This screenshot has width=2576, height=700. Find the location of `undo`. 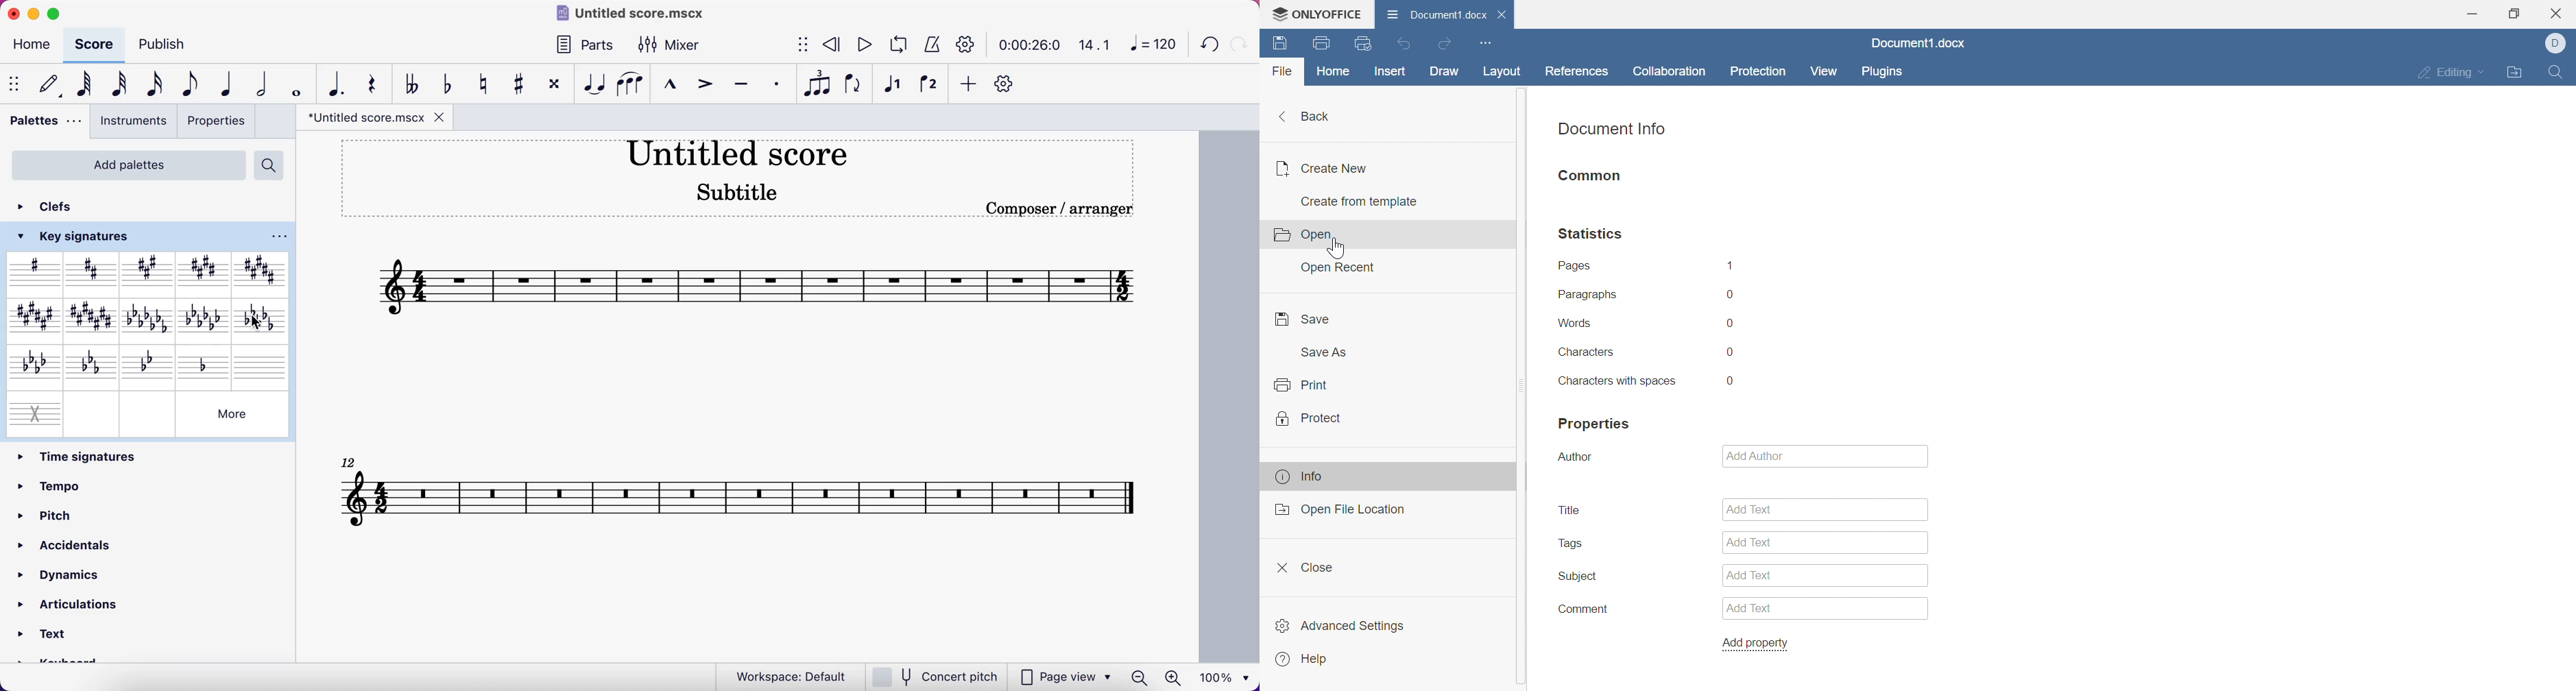

undo is located at coordinates (1206, 46).